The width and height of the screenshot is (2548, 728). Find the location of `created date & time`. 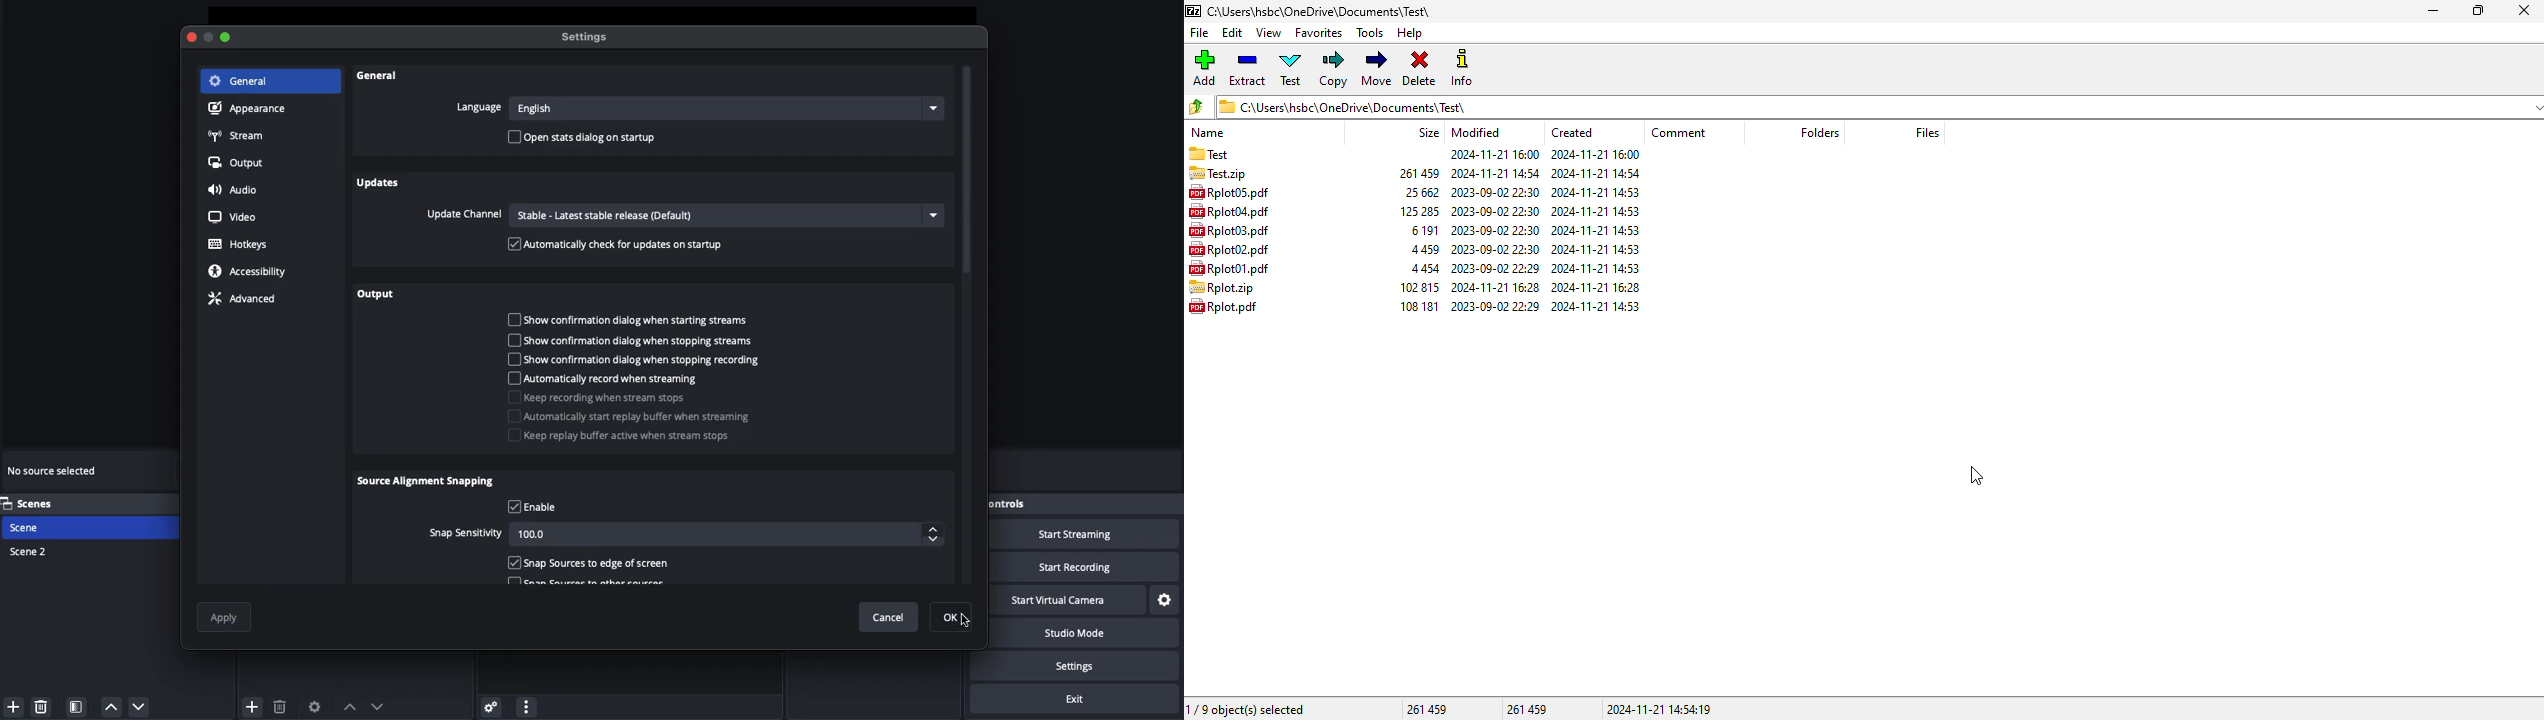

created date & time is located at coordinates (1597, 230).